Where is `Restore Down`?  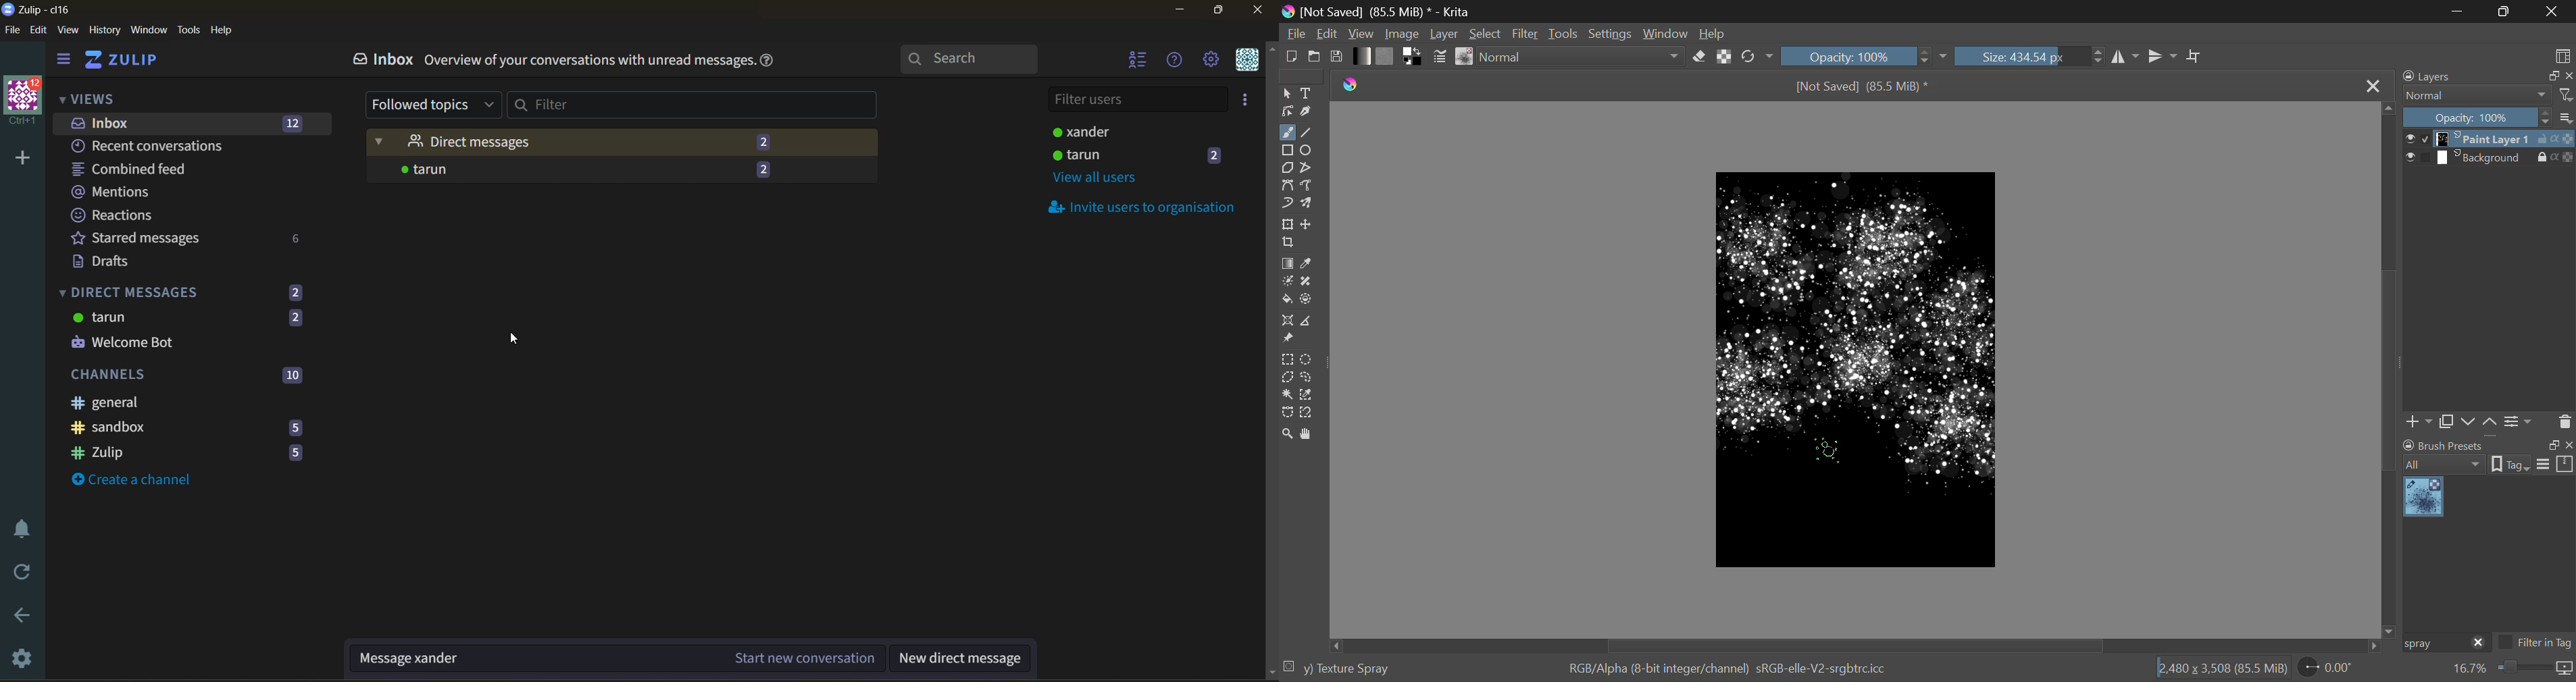 Restore Down is located at coordinates (2461, 11).